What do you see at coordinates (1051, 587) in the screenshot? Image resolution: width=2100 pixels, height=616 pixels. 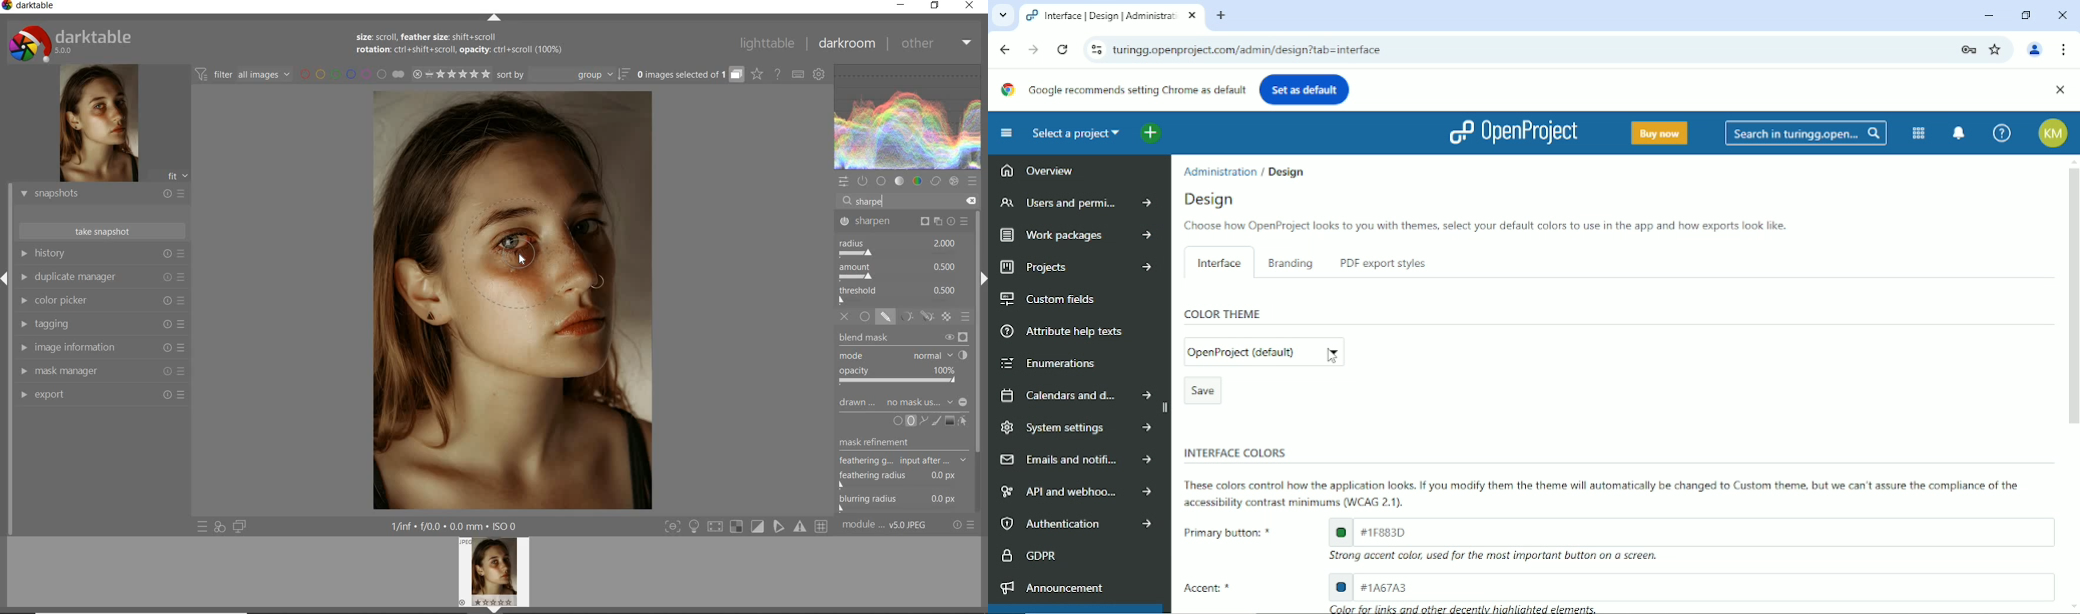 I see `Announcement` at bounding box center [1051, 587].